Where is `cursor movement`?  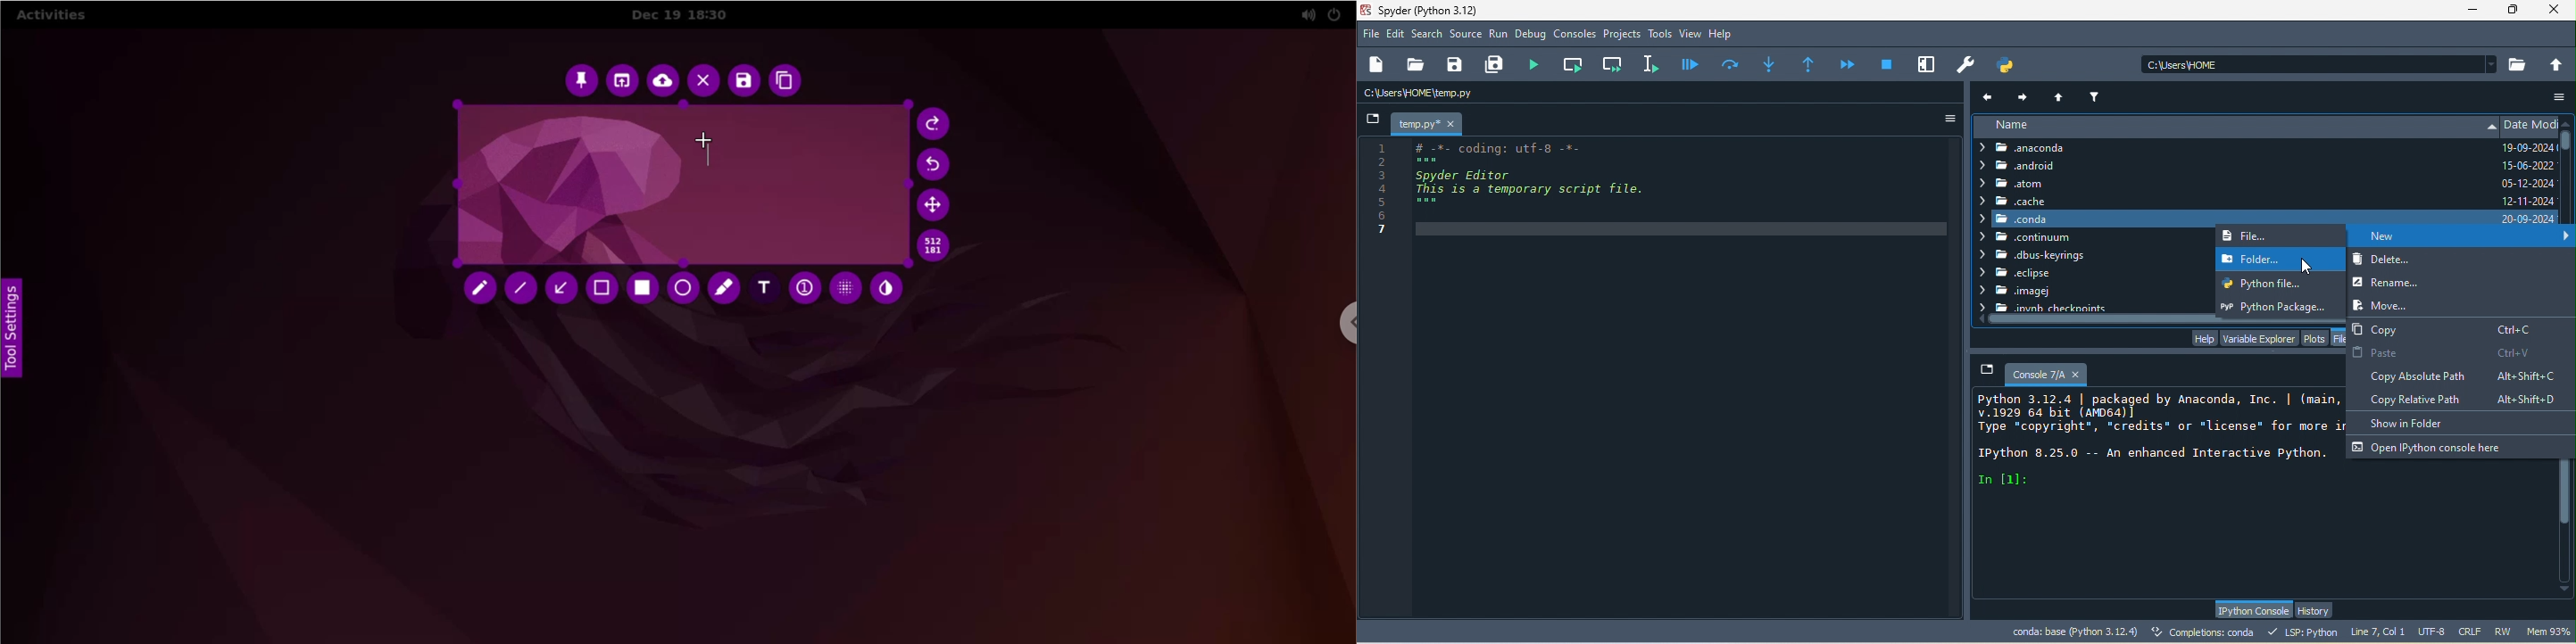 cursor movement is located at coordinates (2304, 268).